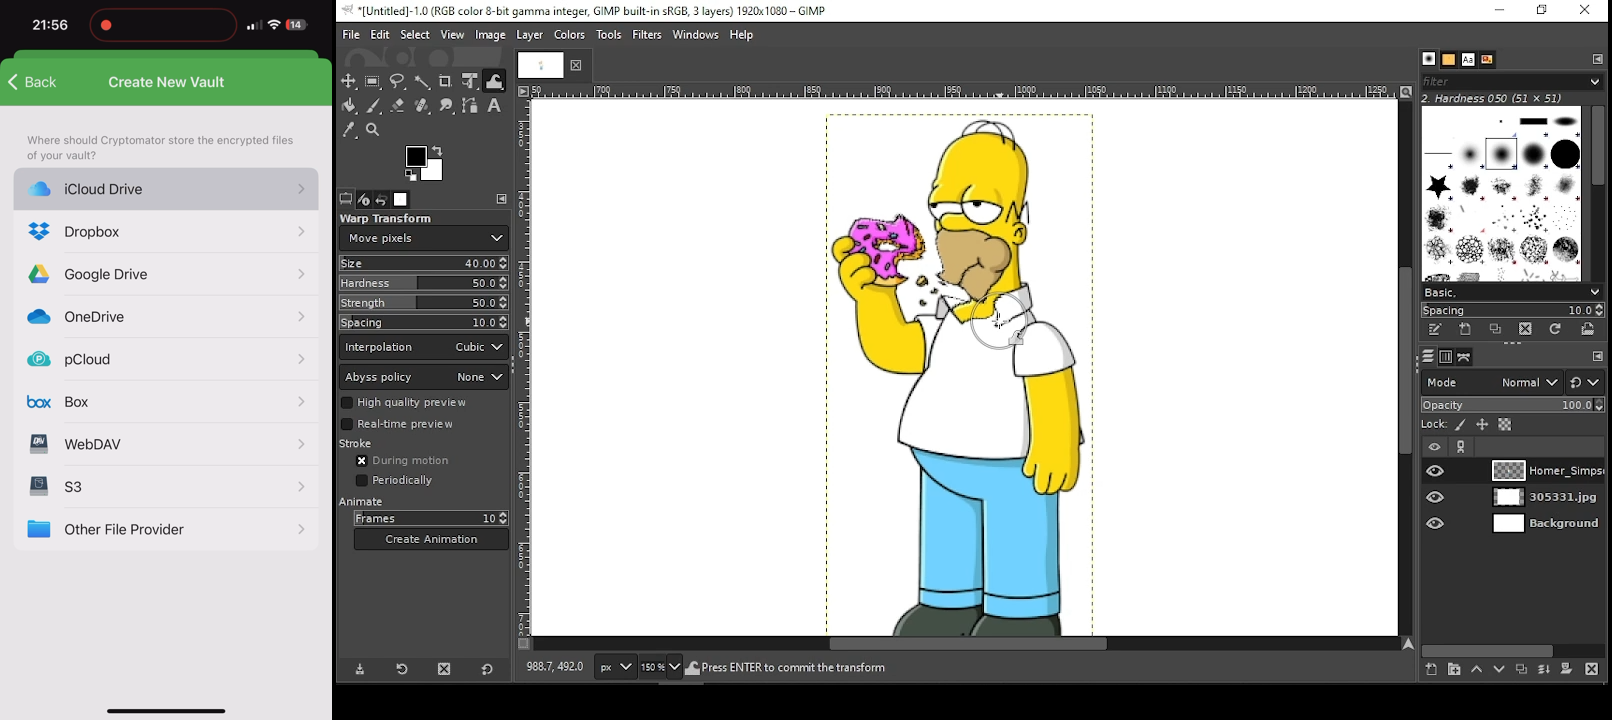 The height and width of the screenshot is (728, 1624). I want to click on create a new layer, so click(1433, 671).